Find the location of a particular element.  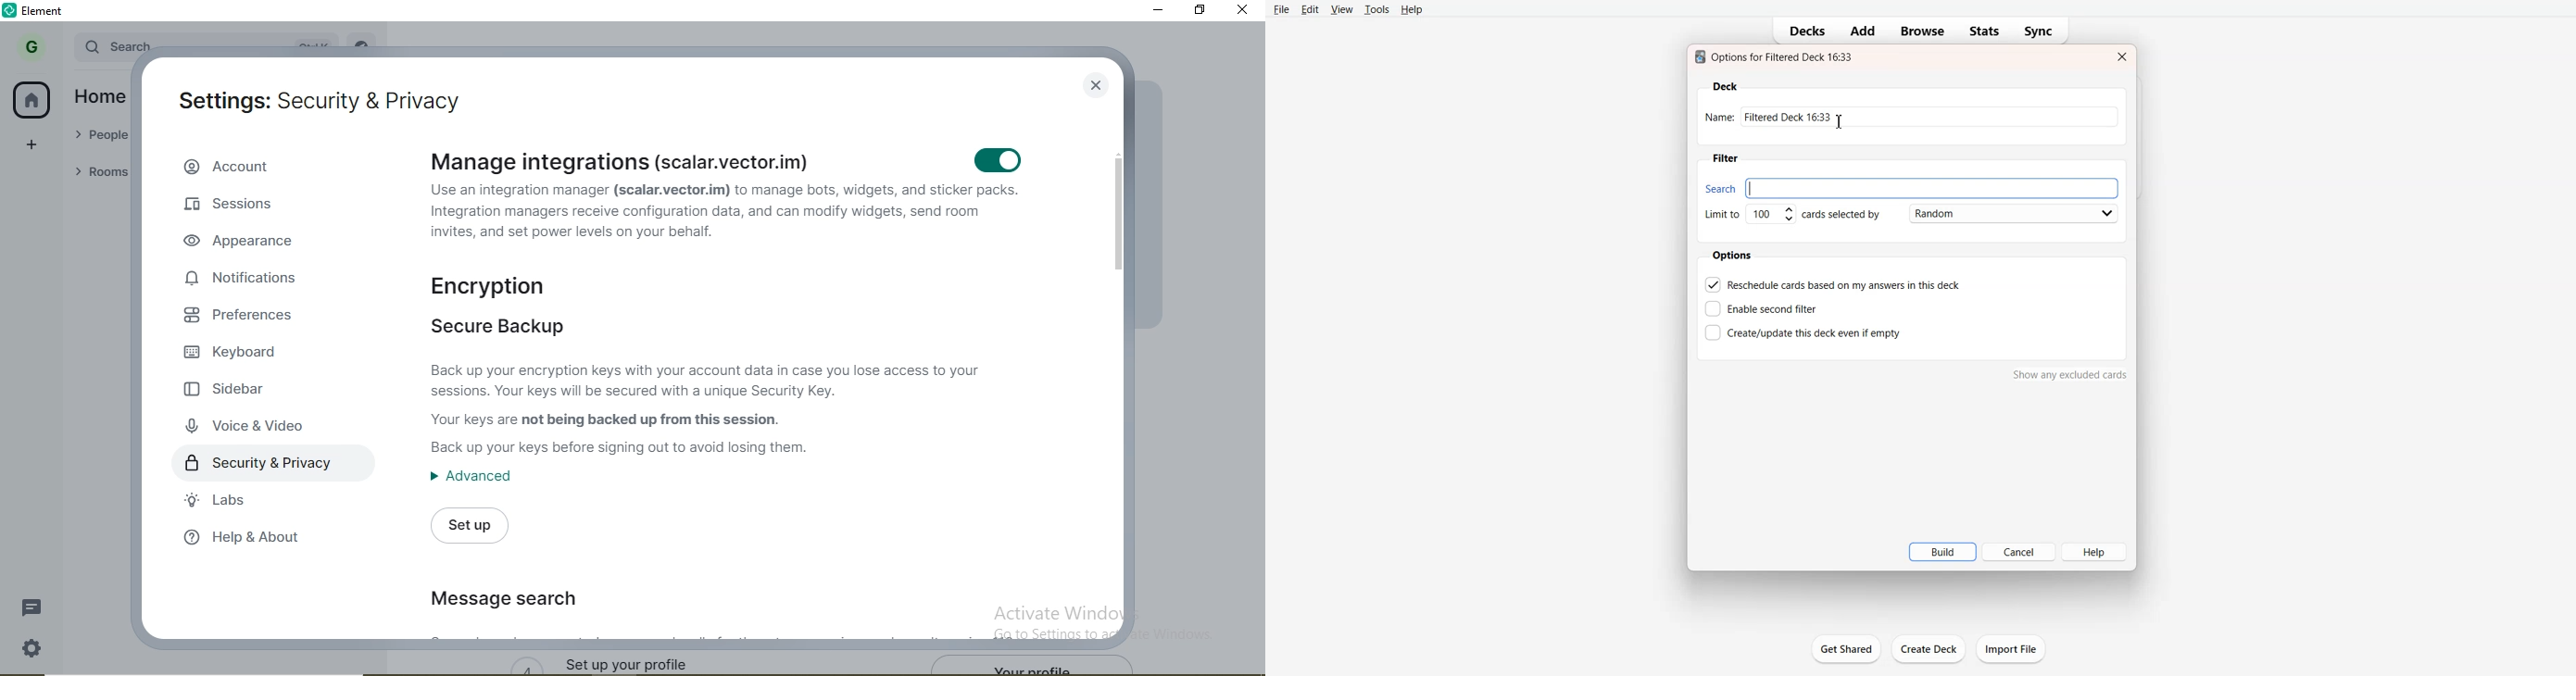

show any excluded cards is located at coordinates (2071, 378).